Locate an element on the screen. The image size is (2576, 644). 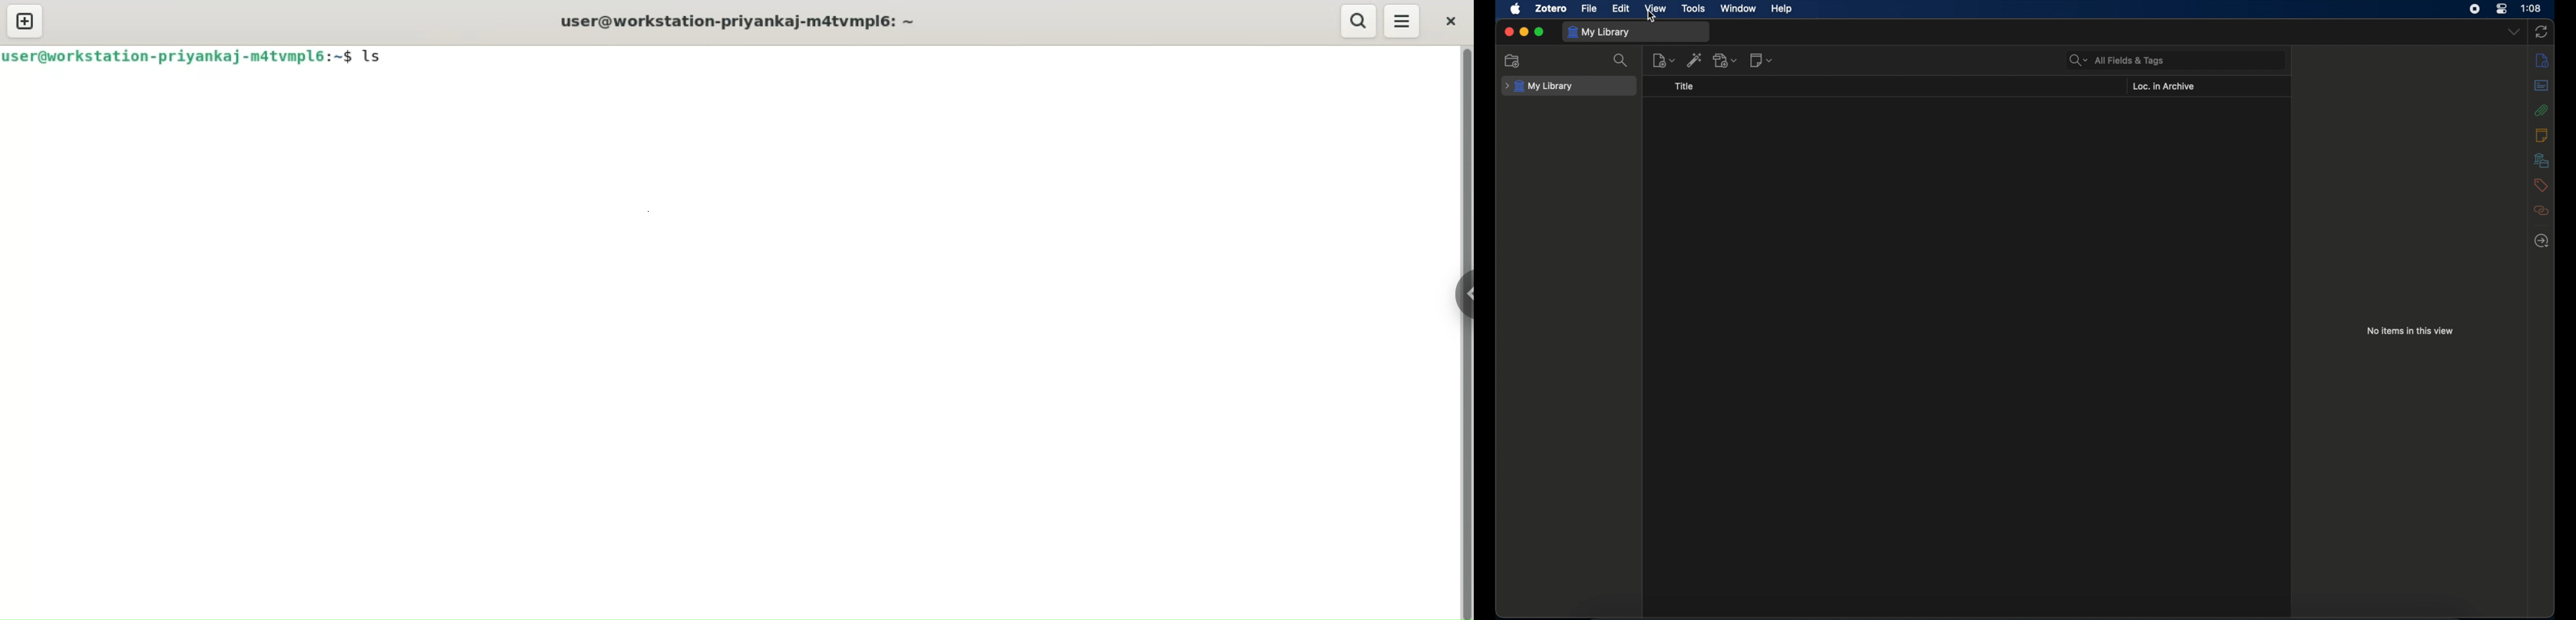
my library is located at coordinates (1600, 32).